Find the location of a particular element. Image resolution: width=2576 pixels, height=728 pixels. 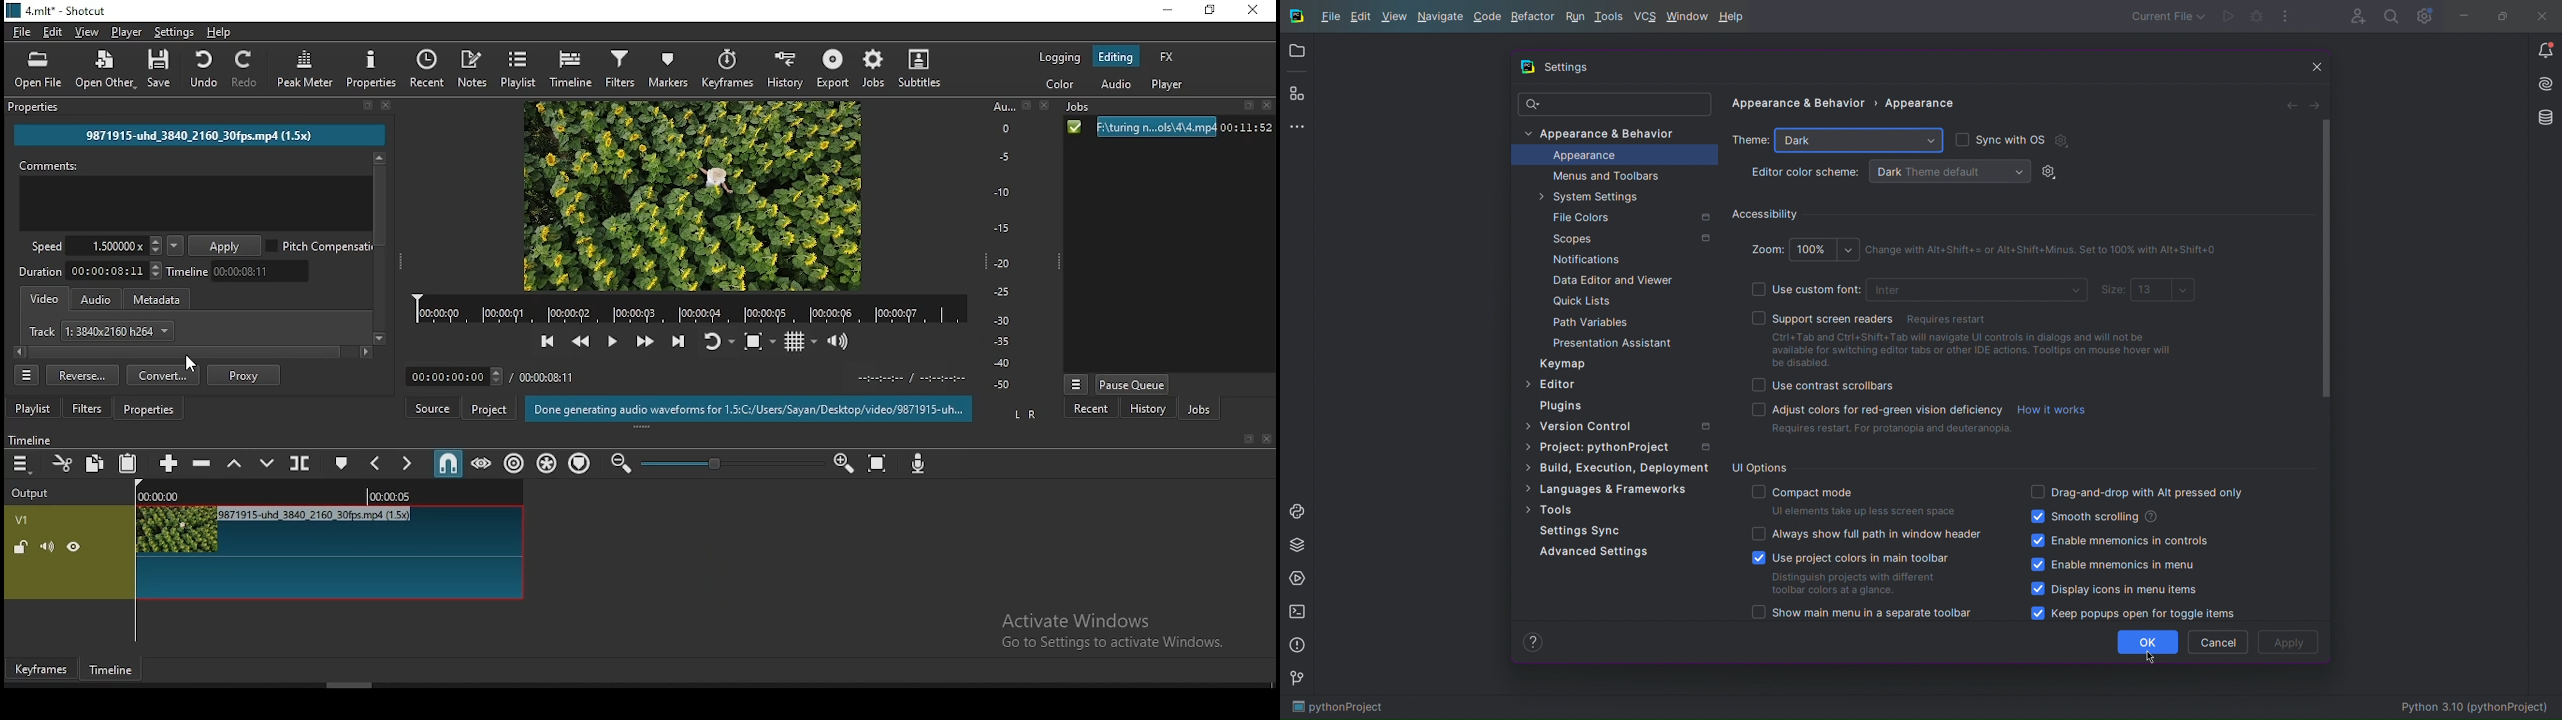

Tools is located at coordinates (1611, 17).